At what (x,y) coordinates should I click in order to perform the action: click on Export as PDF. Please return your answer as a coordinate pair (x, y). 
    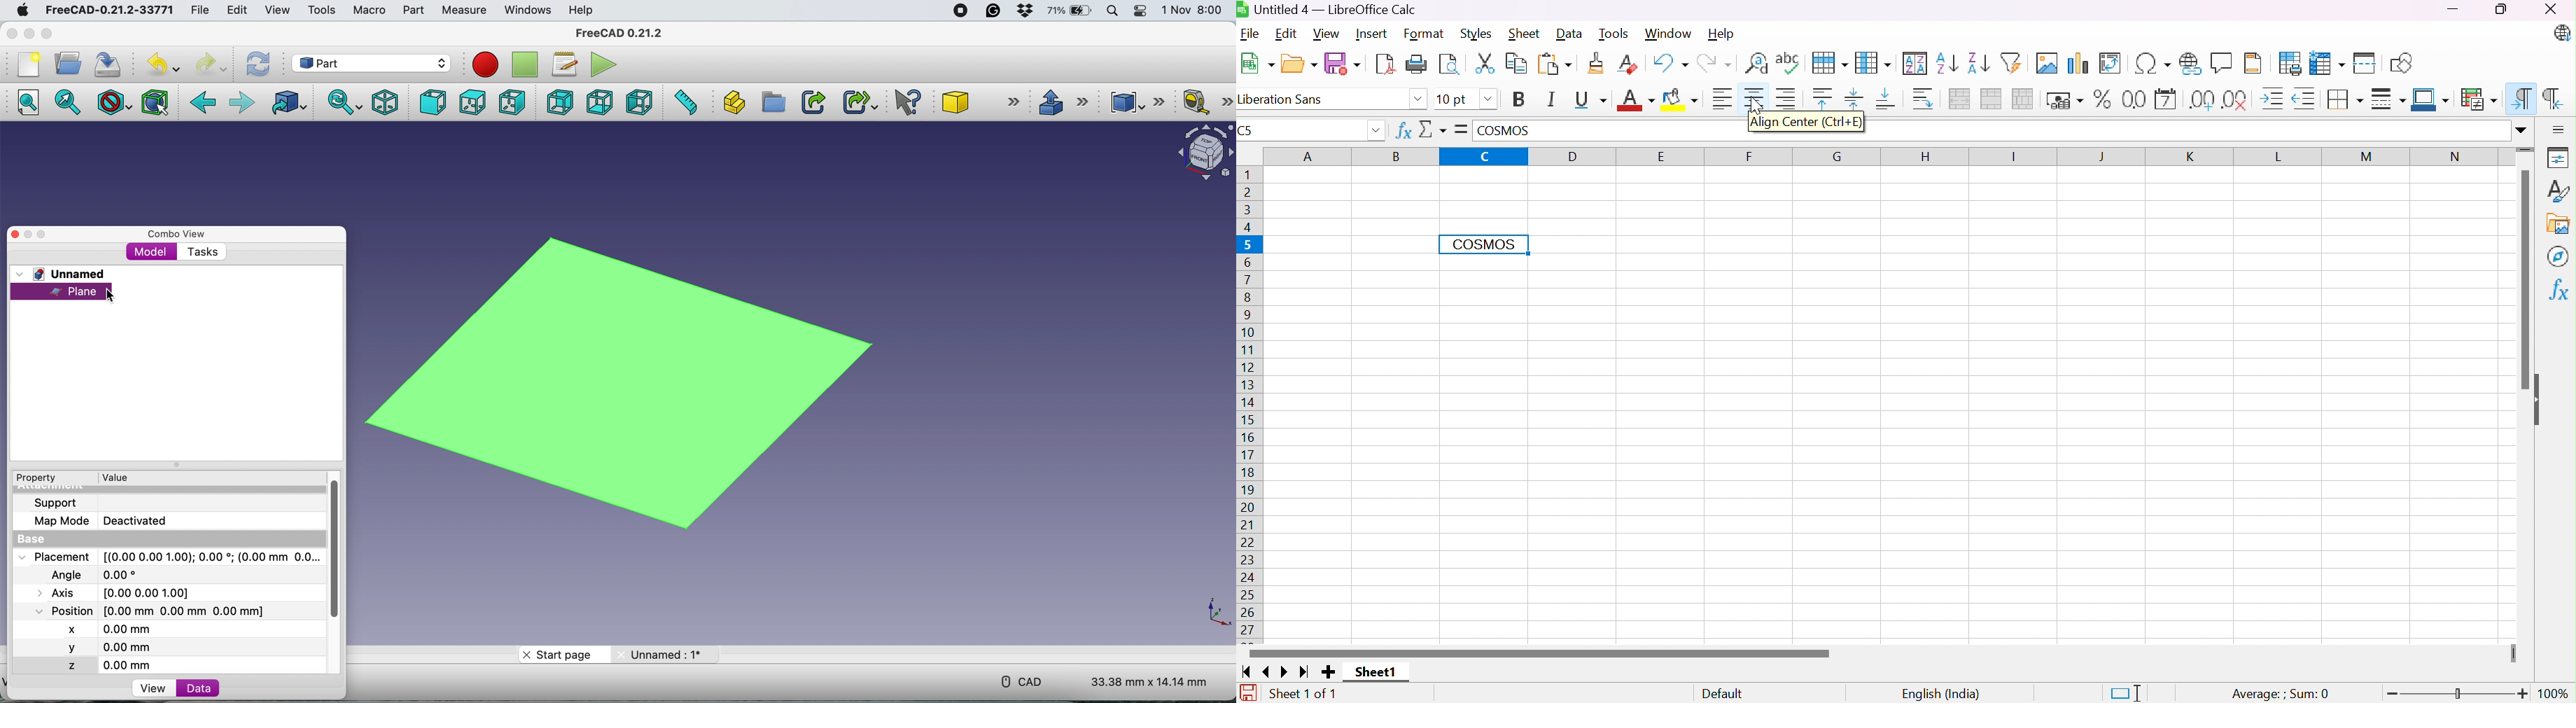
    Looking at the image, I should click on (1385, 65).